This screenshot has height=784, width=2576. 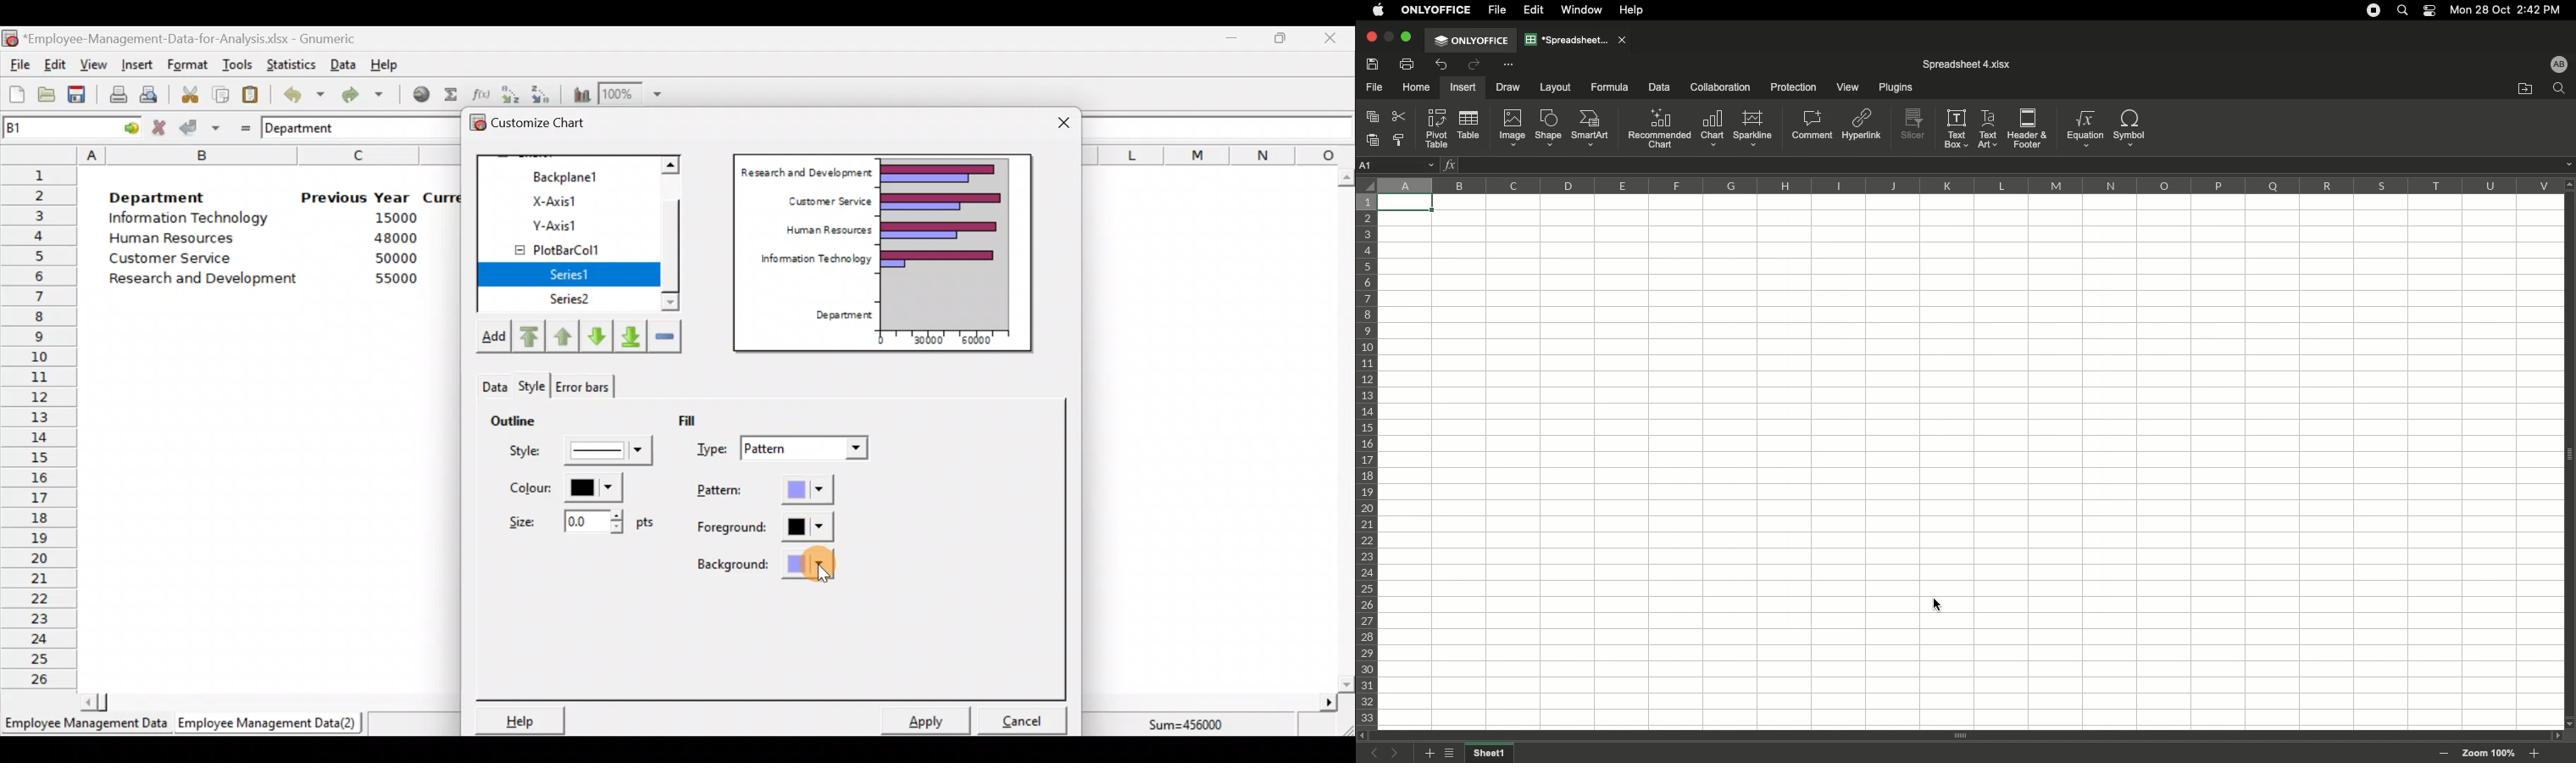 What do you see at coordinates (1863, 128) in the screenshot?
I see `Hyperlink` at bounding box center [1863, 128].